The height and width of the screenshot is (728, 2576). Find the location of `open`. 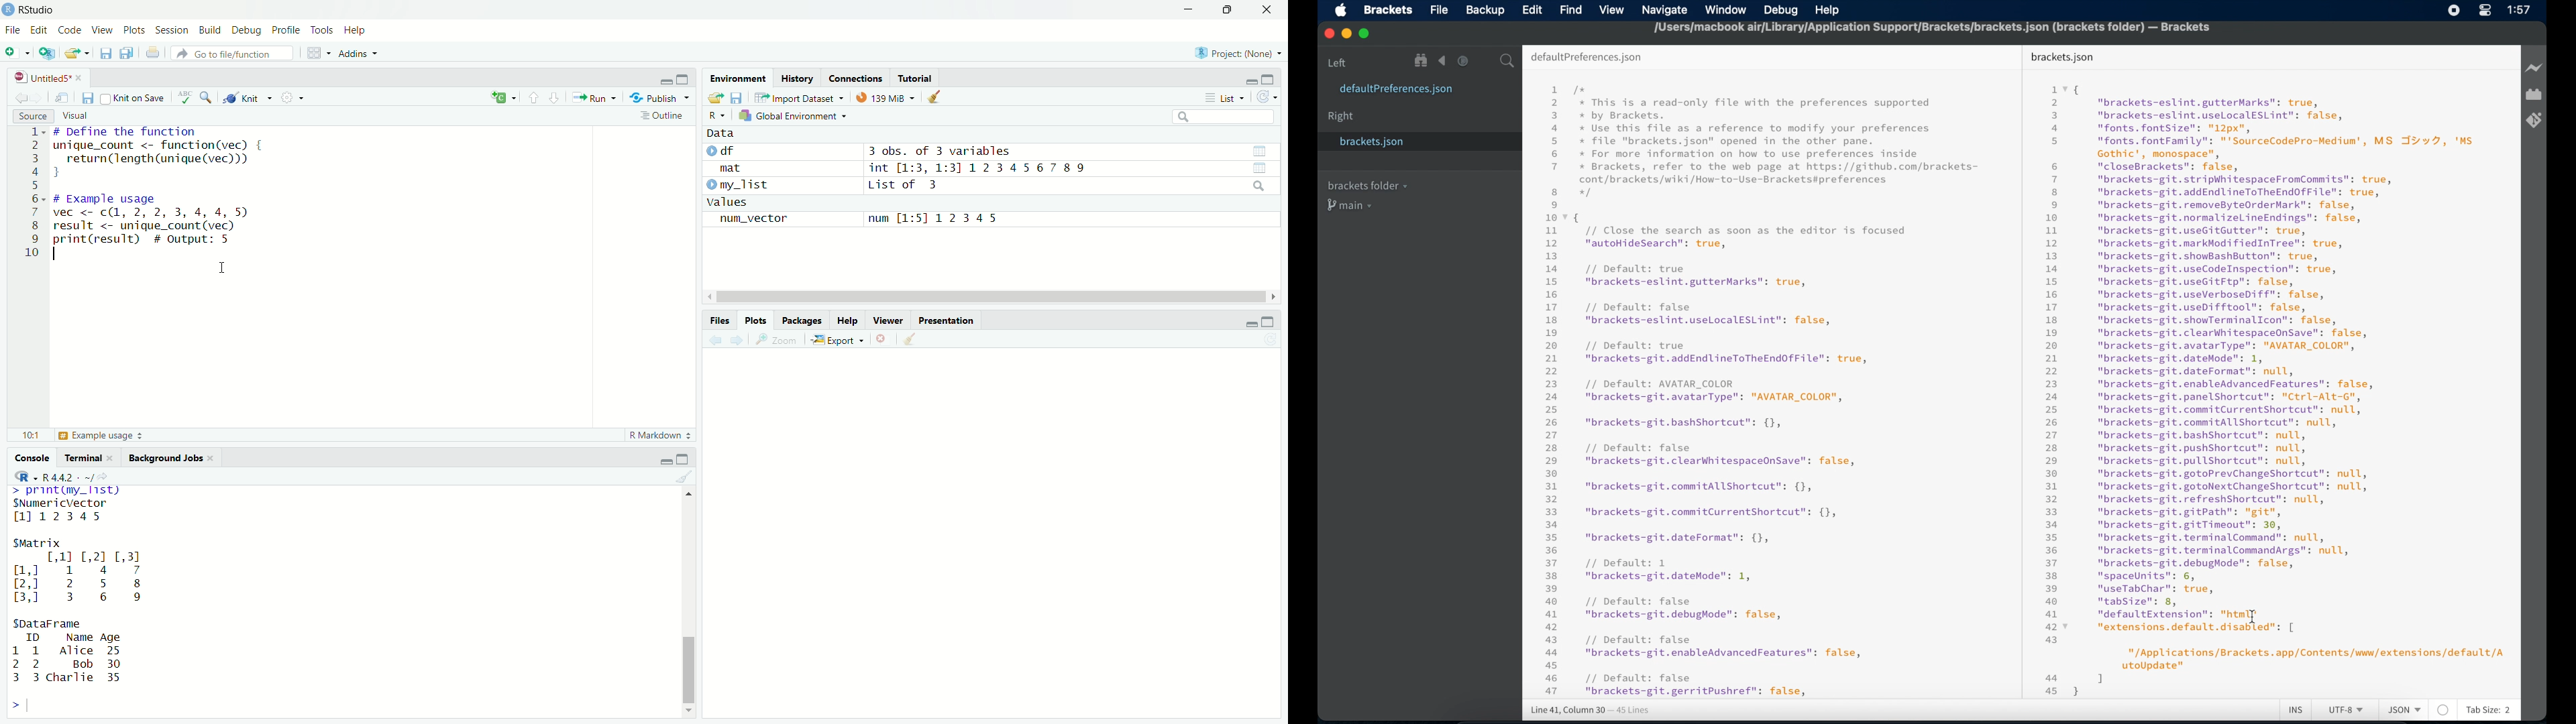

open is located at coordinates (714, 97).